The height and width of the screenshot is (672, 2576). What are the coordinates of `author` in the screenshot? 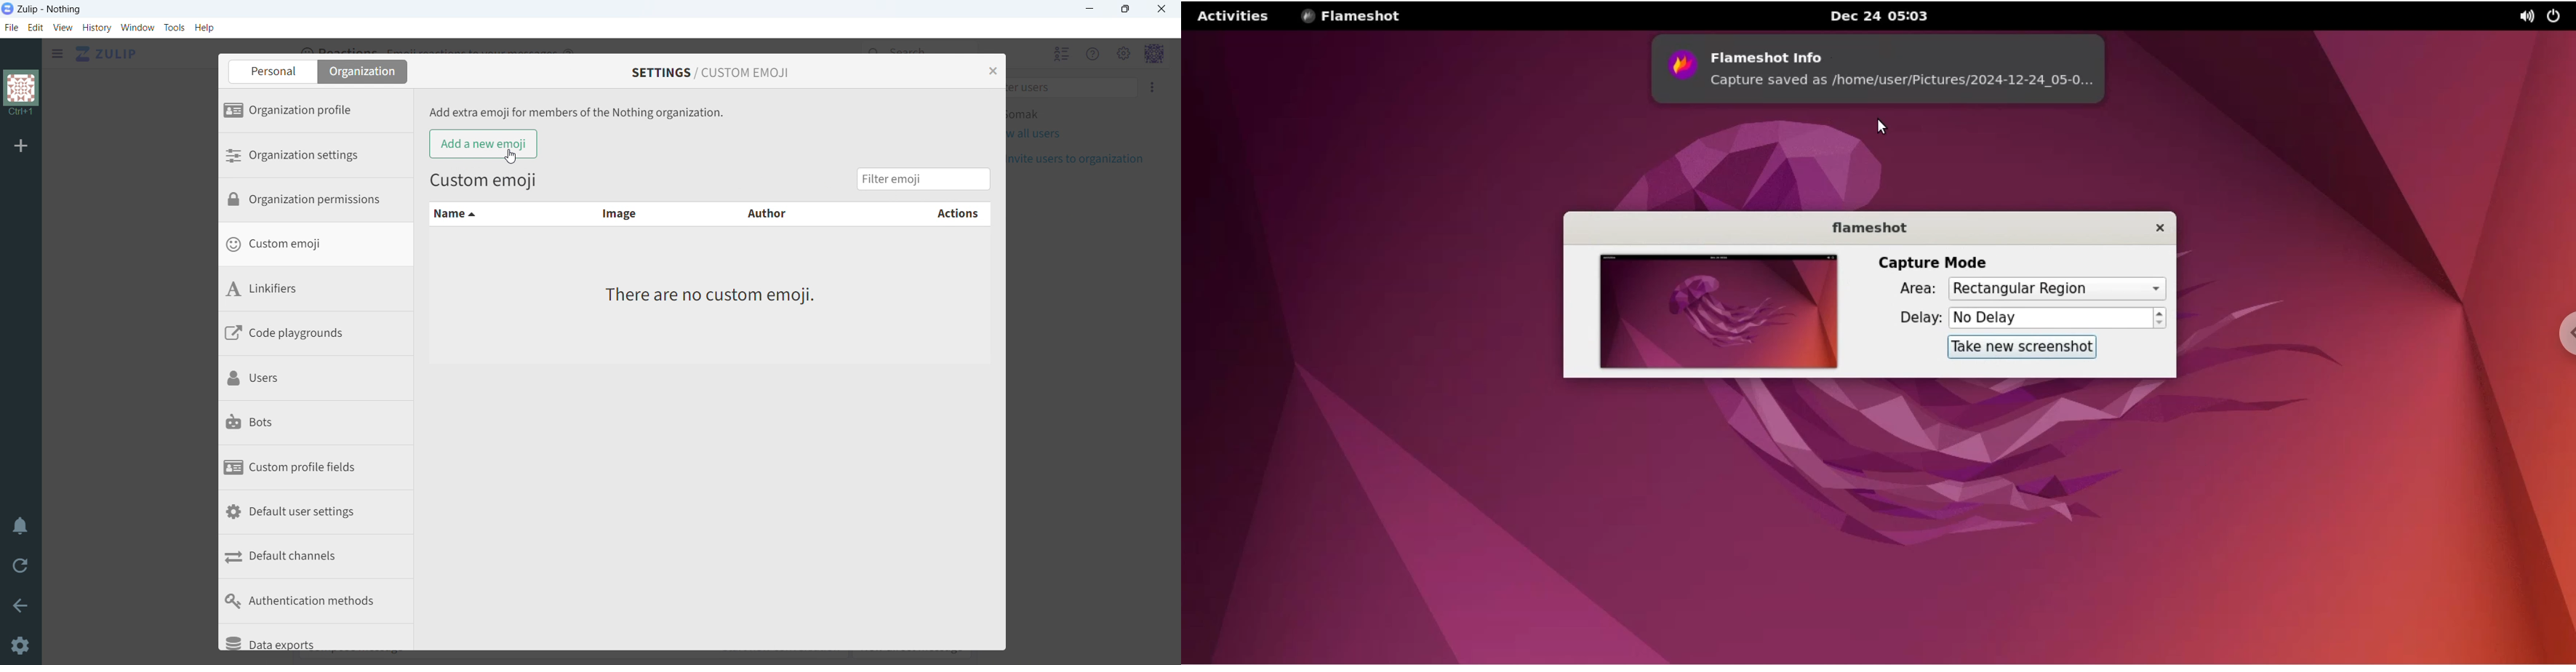 It's located at (759, 214).